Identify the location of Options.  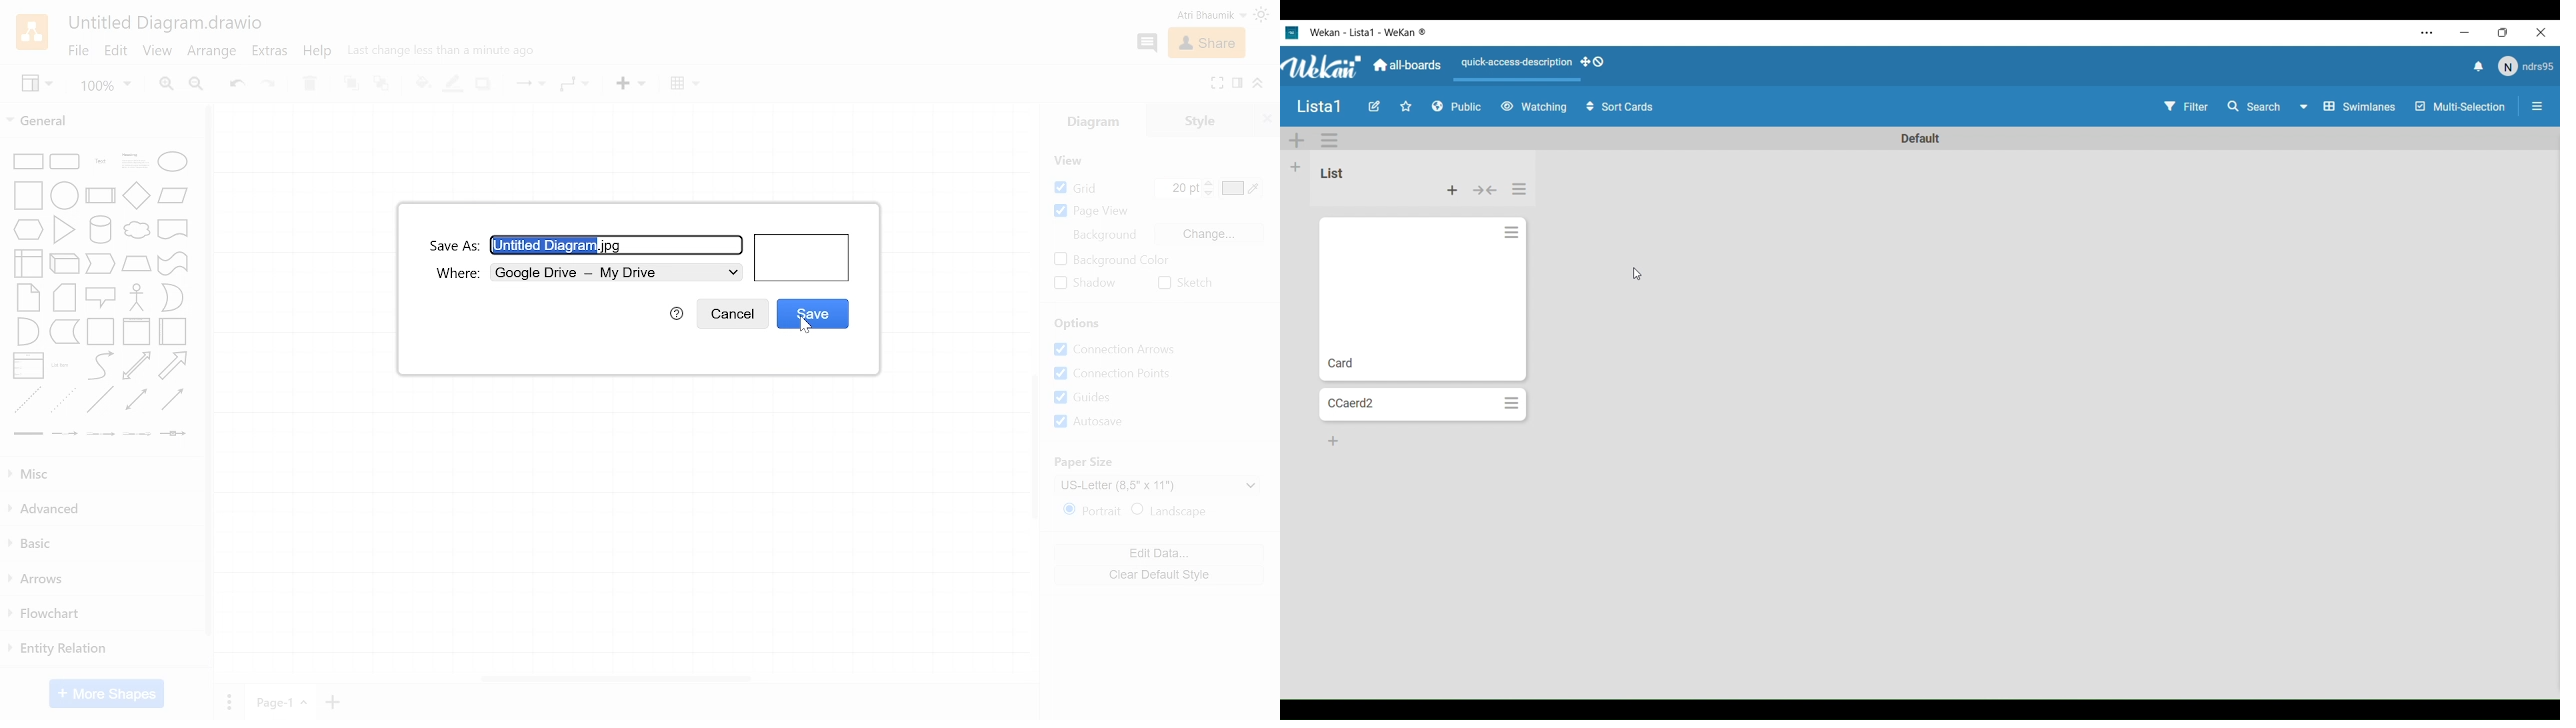
(1329, 141).